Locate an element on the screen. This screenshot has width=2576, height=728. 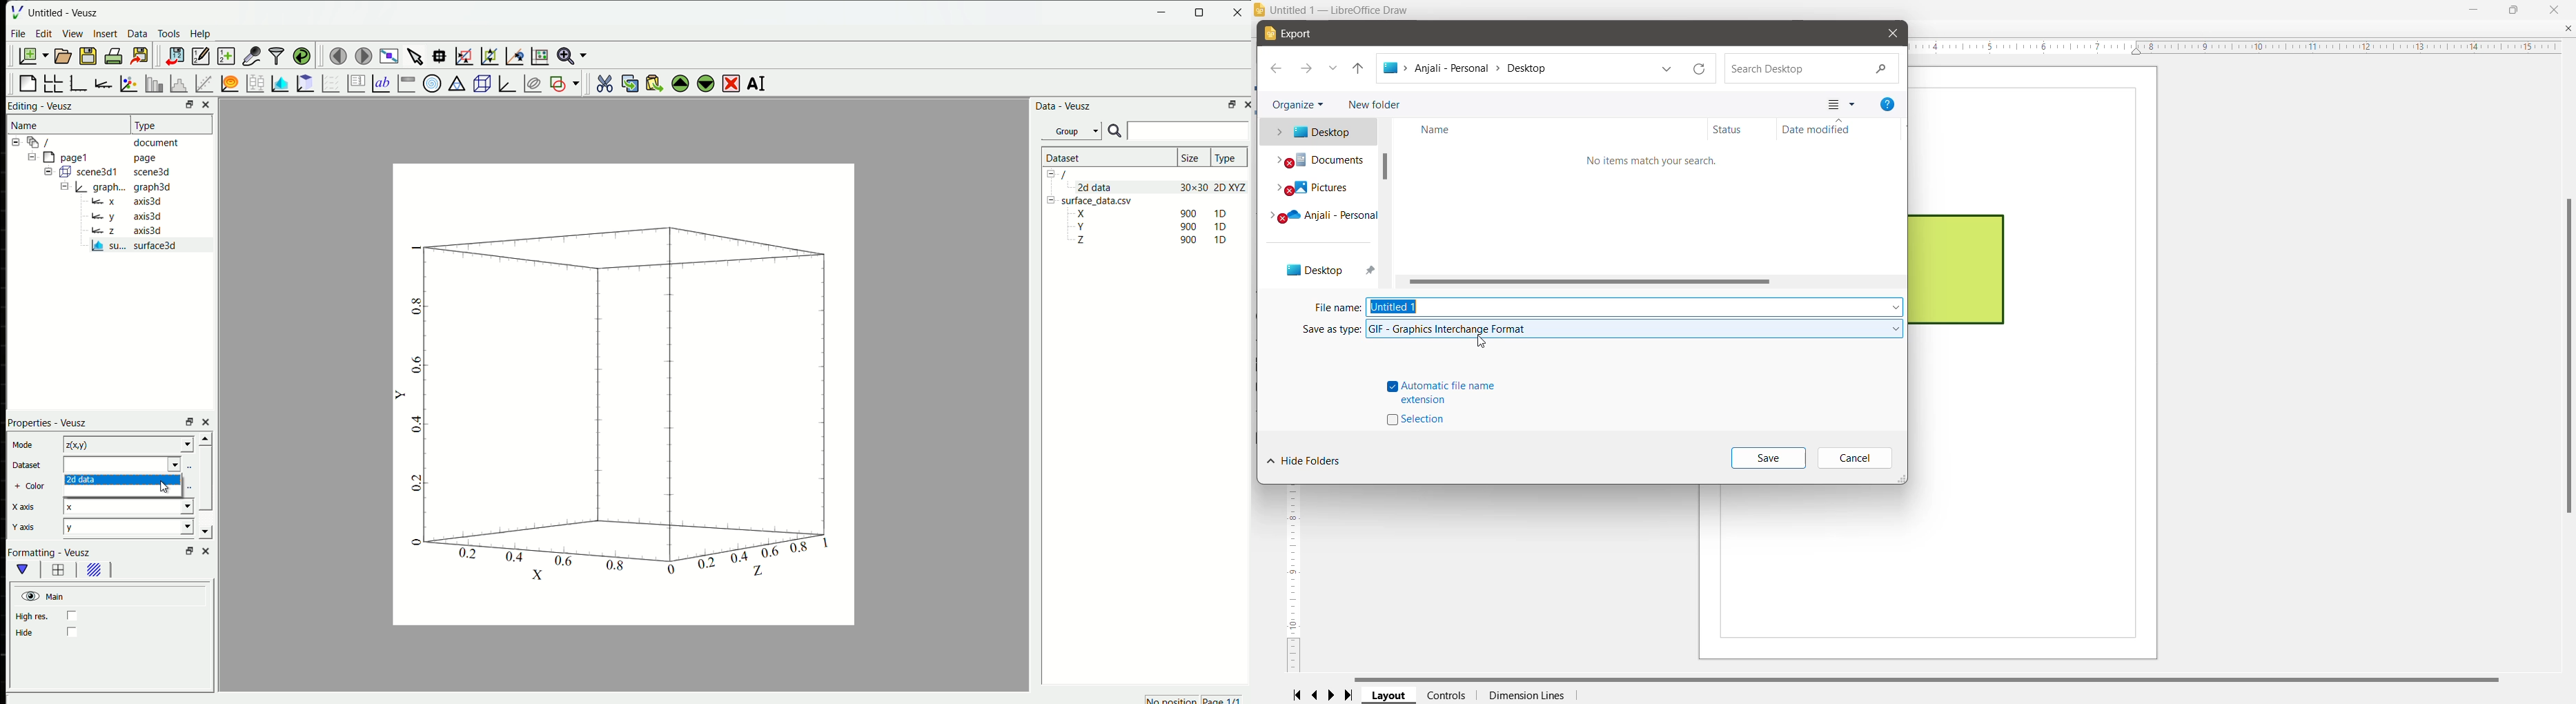
Application Logo is located at coordinates (1260, 11).